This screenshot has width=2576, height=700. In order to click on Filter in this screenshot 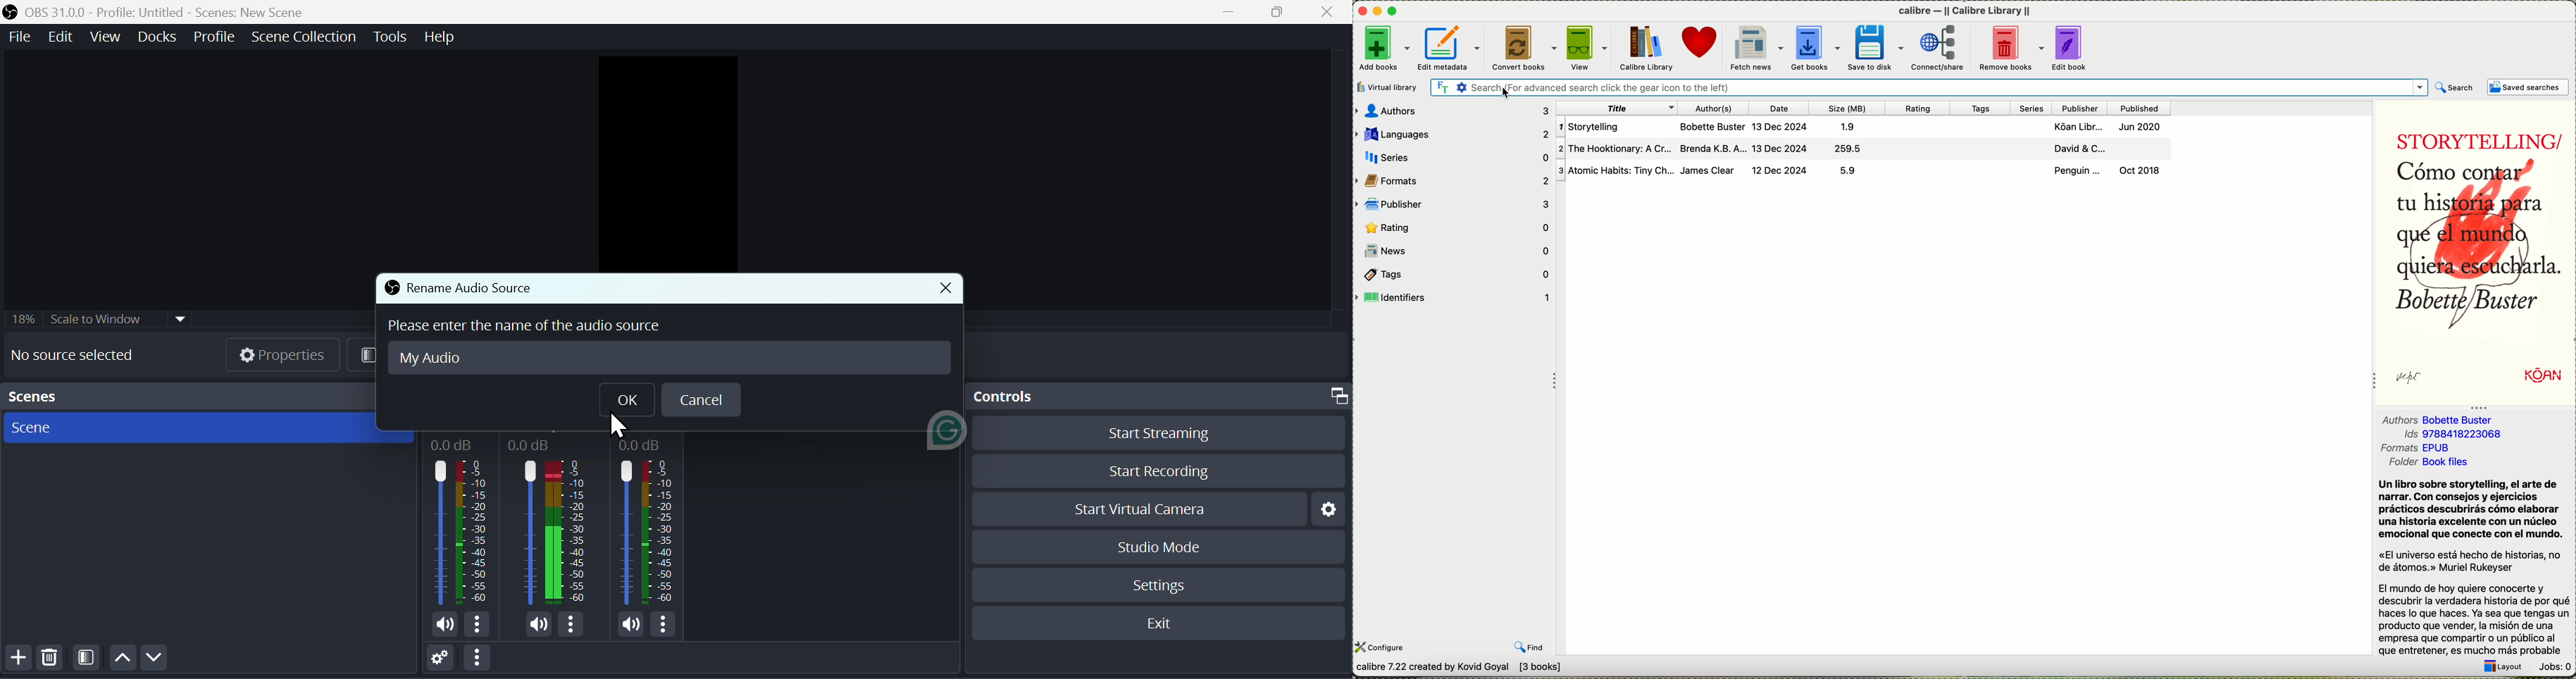, I will do `click(87, 659)`.